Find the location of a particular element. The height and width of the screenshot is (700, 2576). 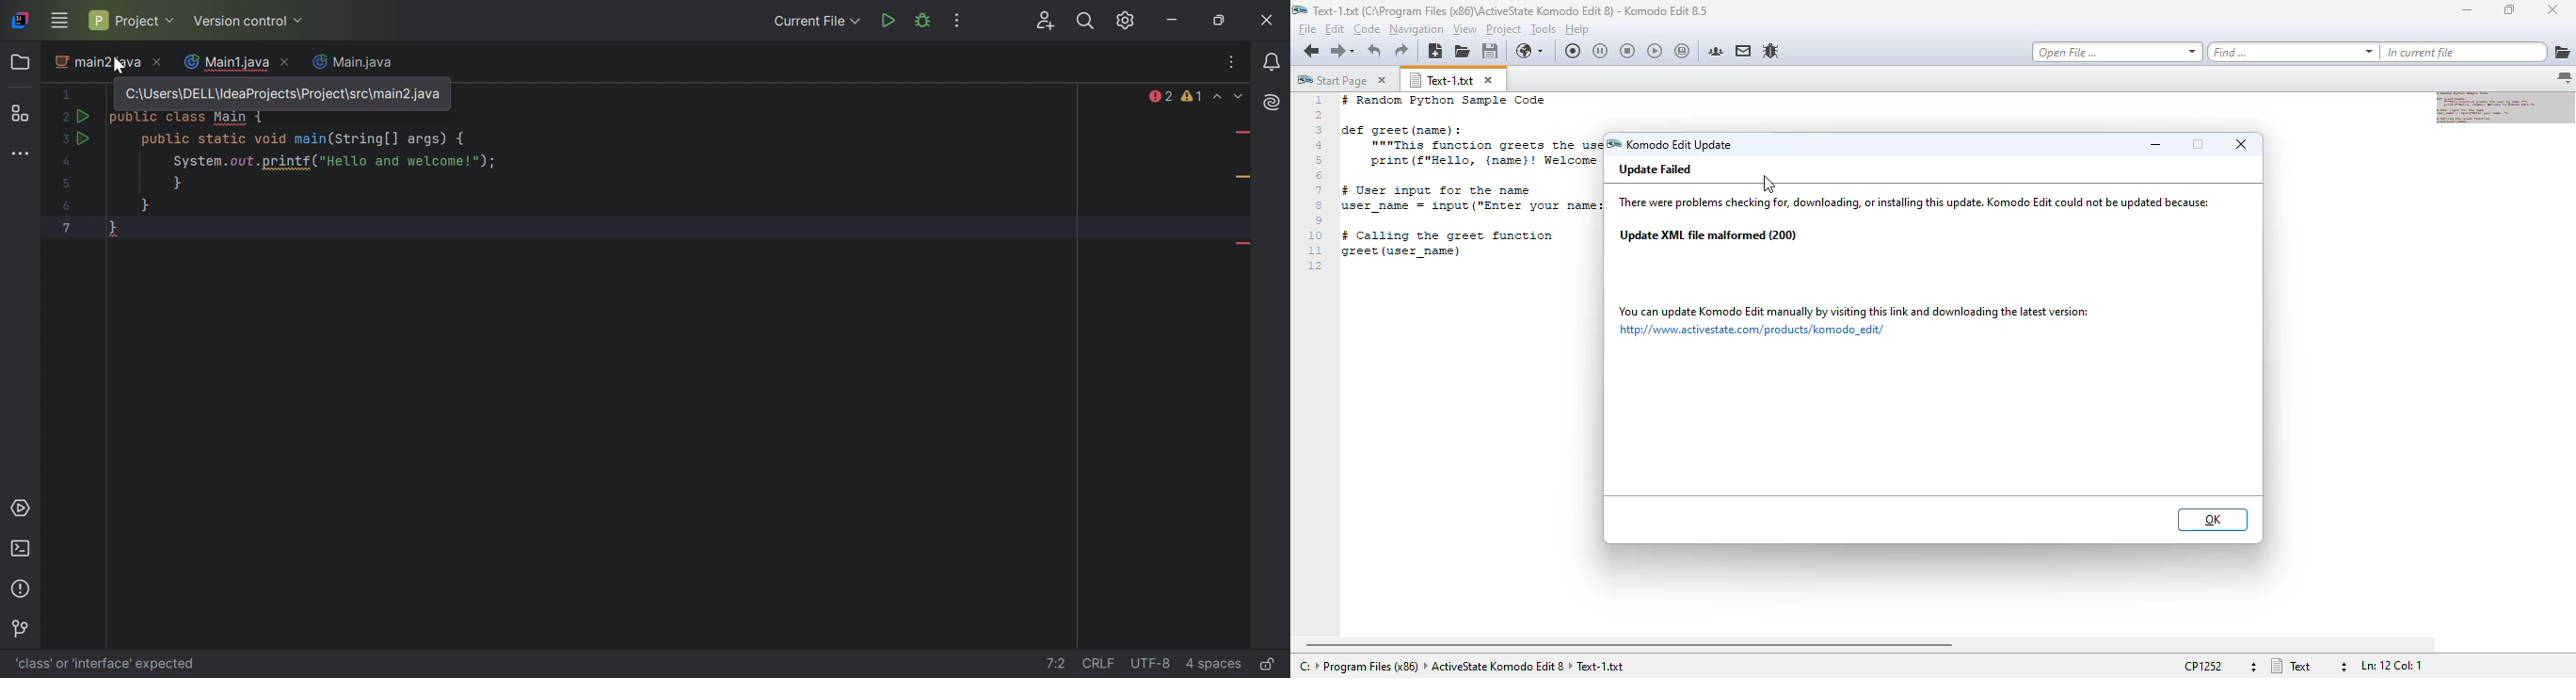

view is located at coordinates (1464, 29).